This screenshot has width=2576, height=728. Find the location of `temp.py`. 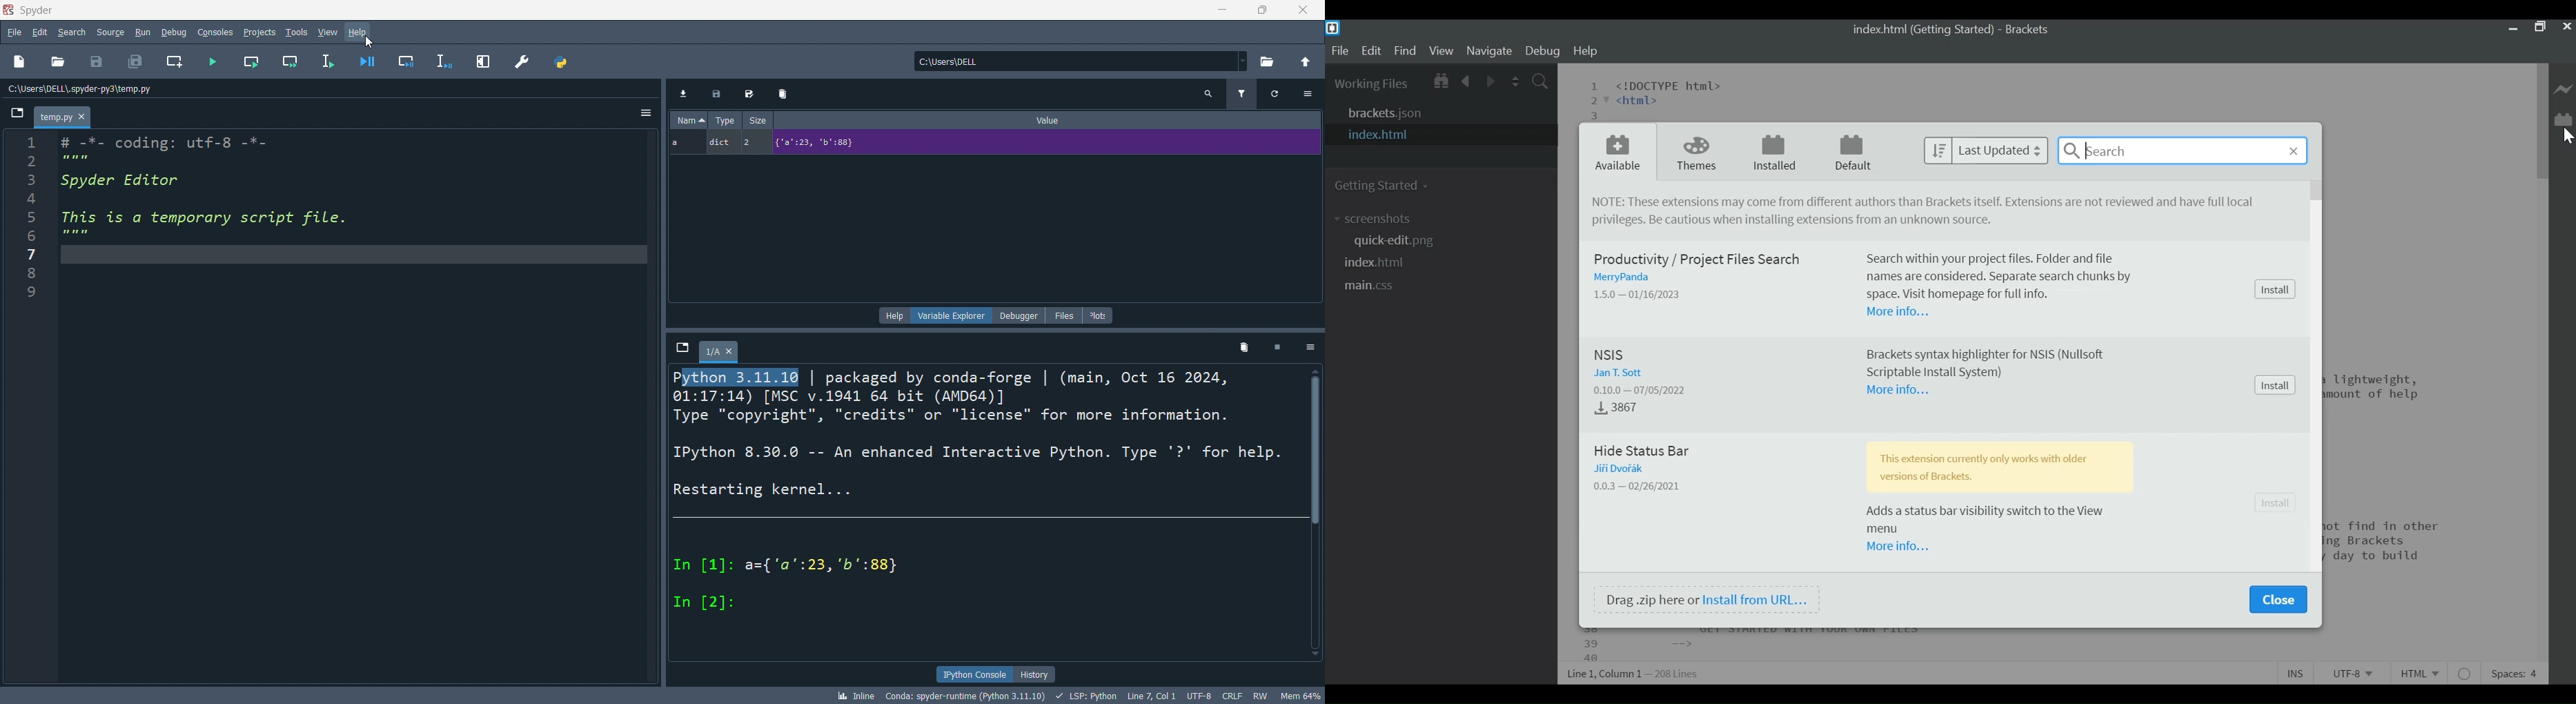

temp.py is located at coordinates (62, 117).